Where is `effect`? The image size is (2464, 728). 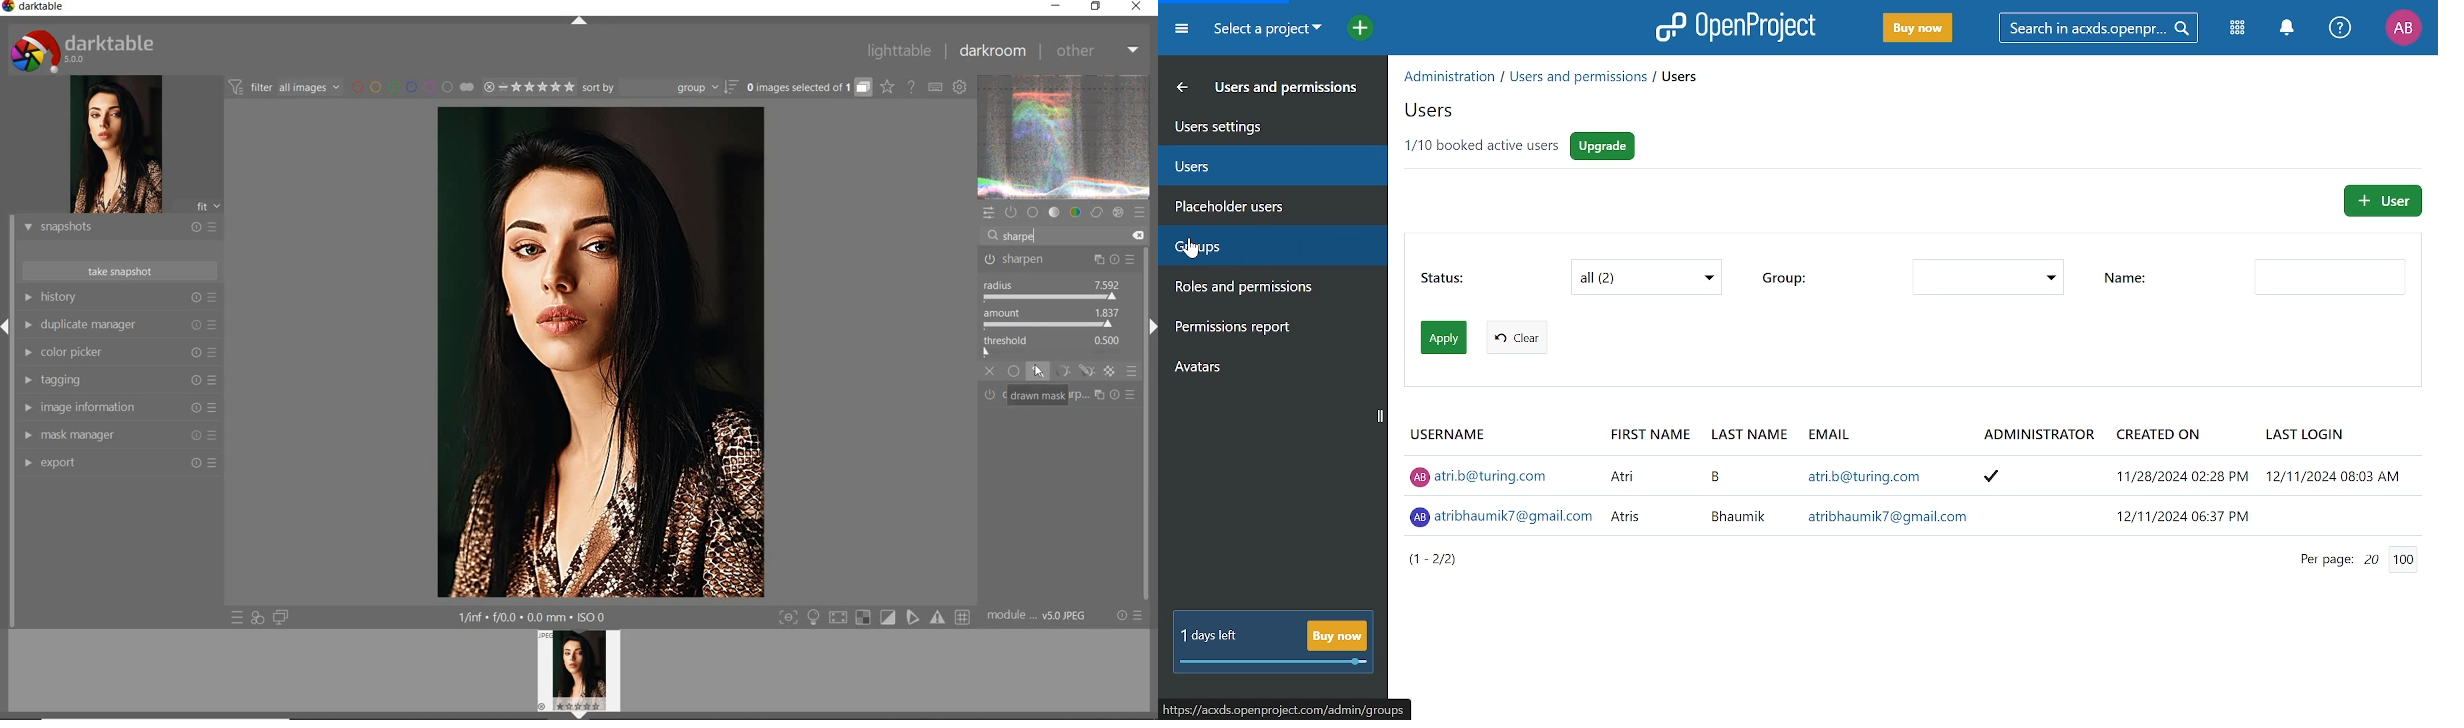 effect is located at coordinates (1118, 213).